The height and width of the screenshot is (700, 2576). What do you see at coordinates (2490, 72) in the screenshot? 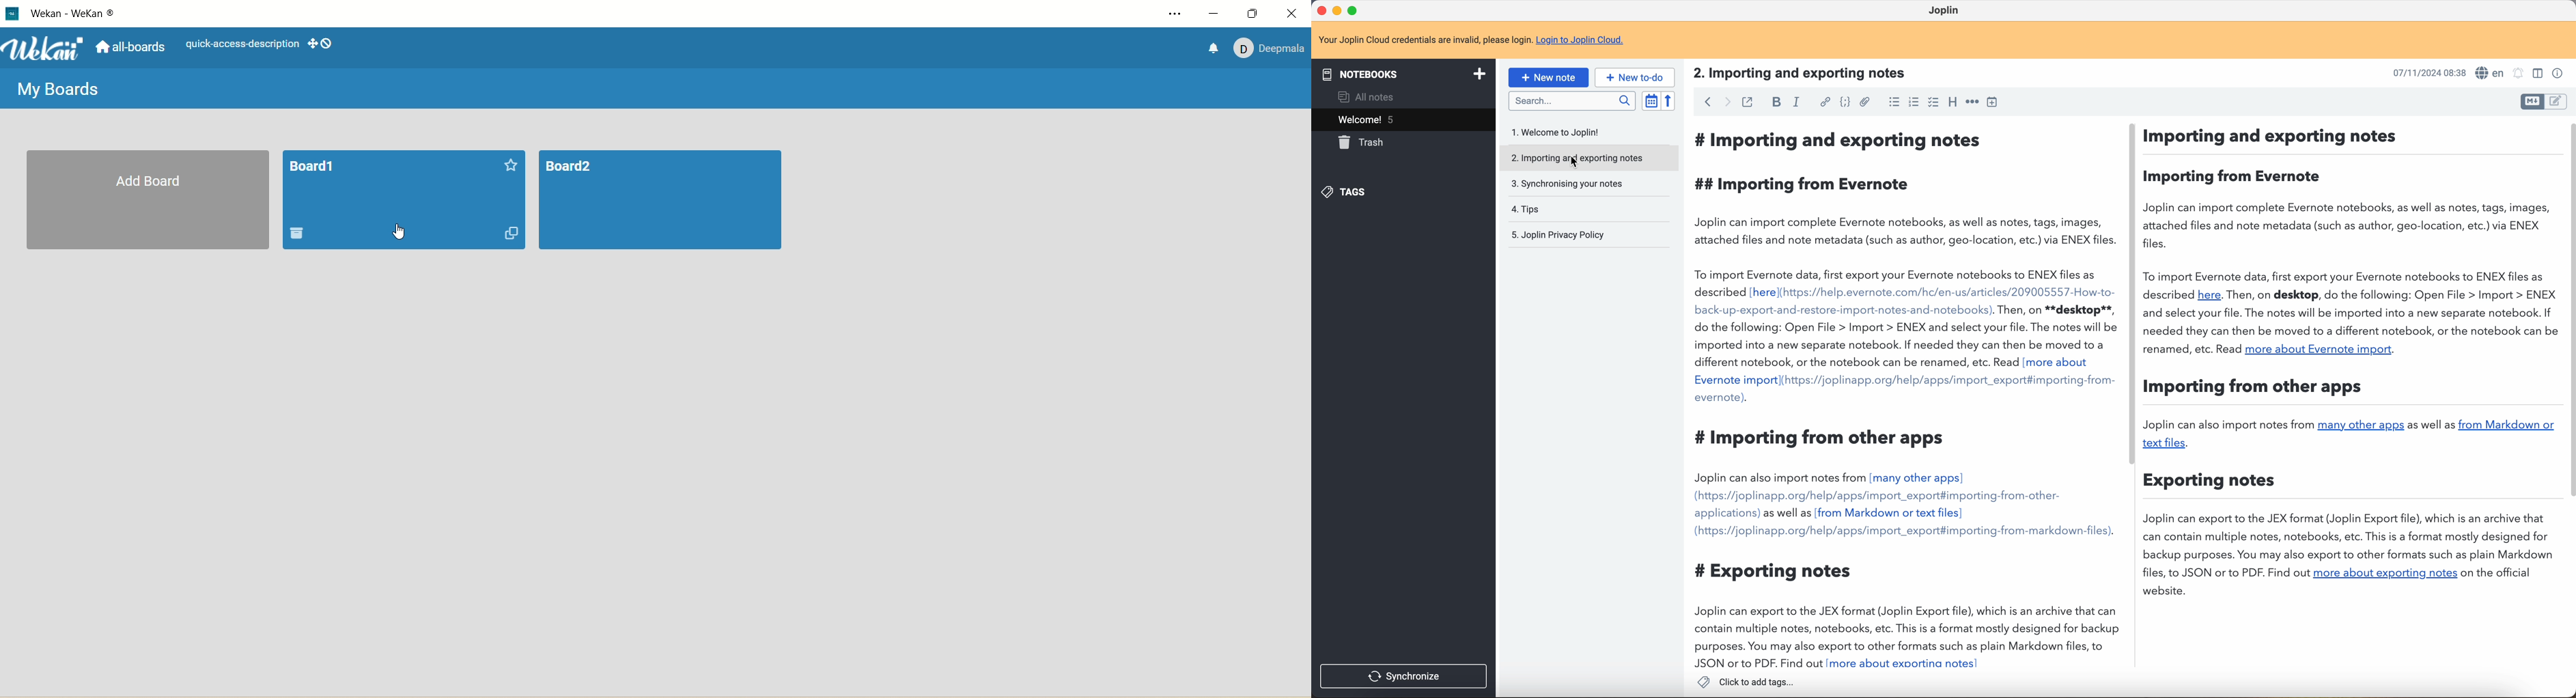
I see `spell checker` at bounding box center [2490, 72].